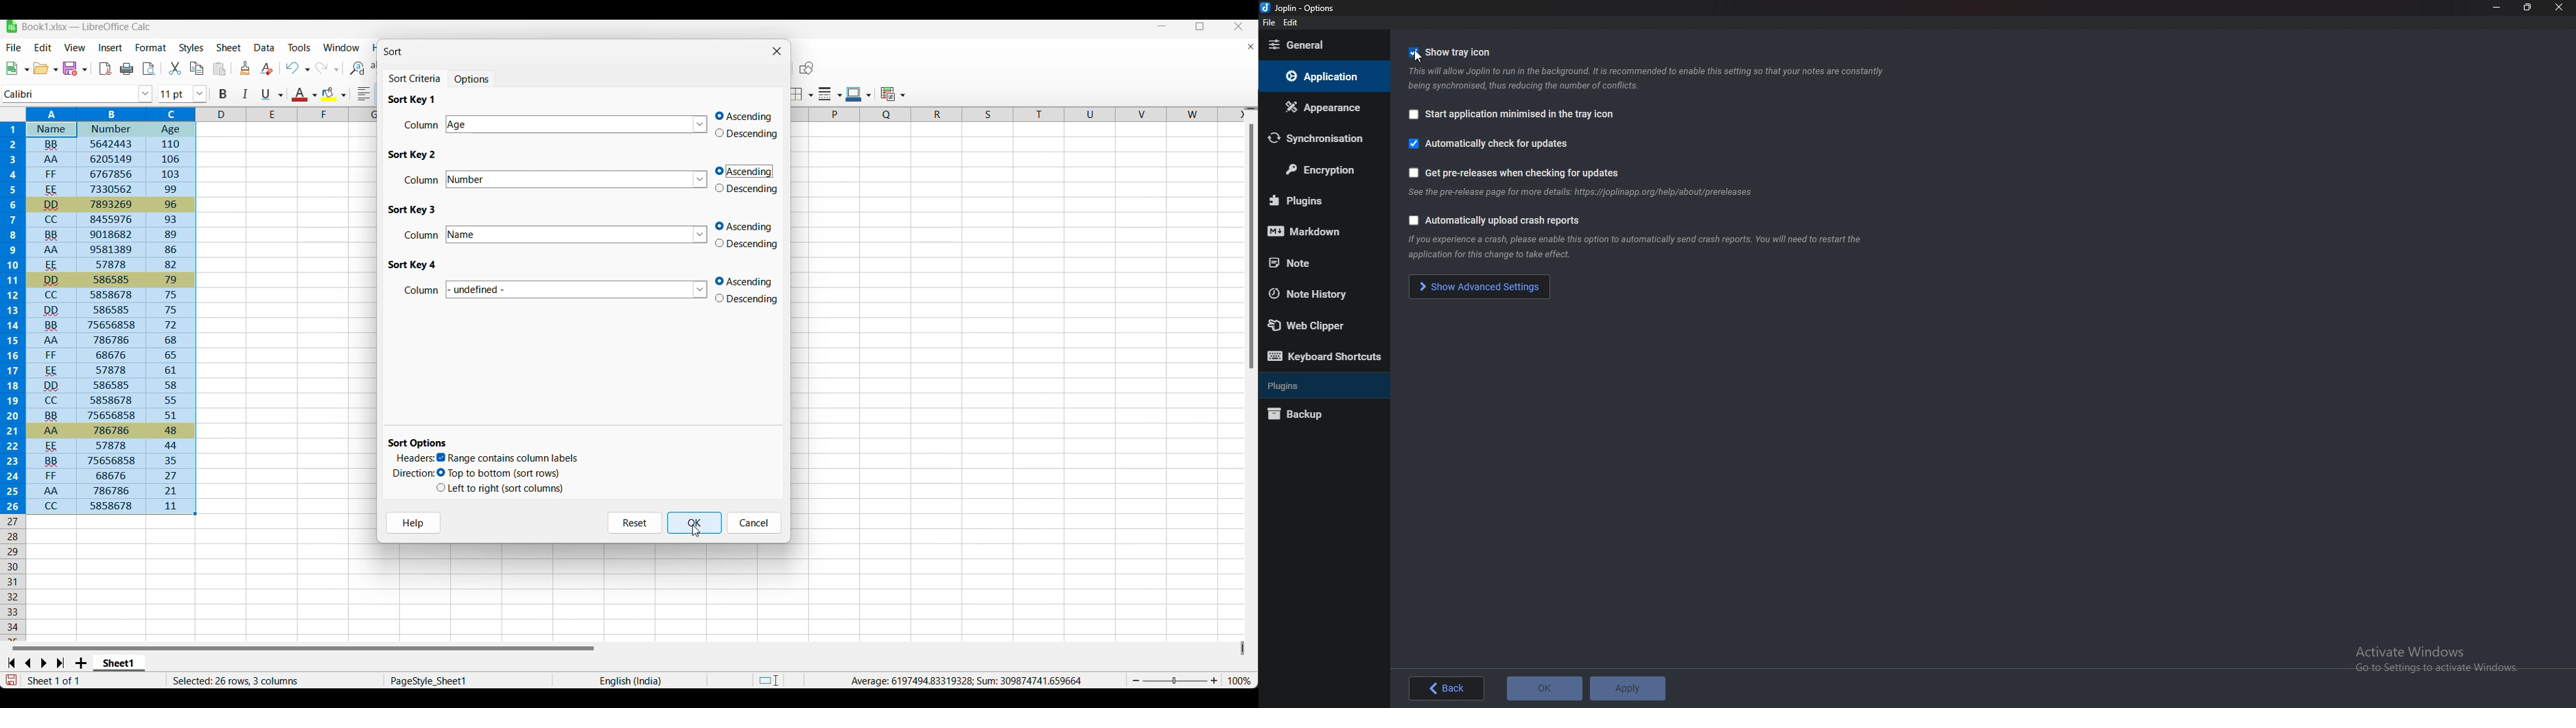  What do you see at coordinates (1584, 193) in the screenshot?
I see `info` at bounding box center [1584, 193].